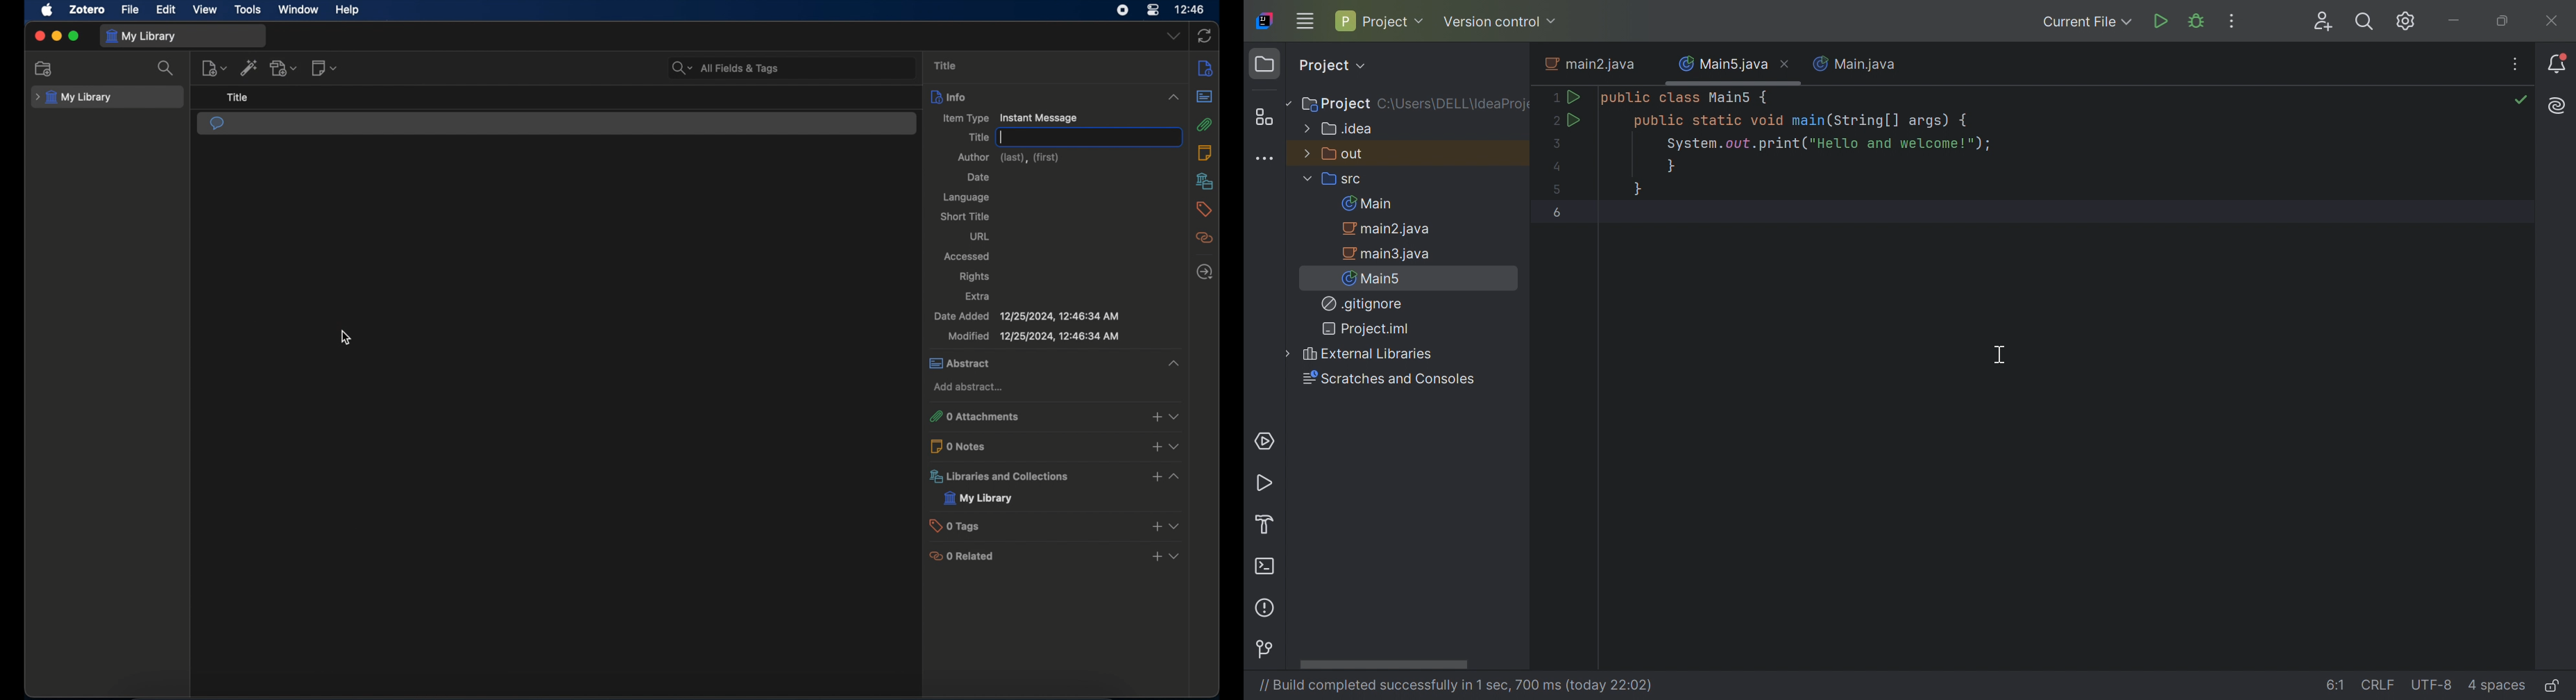 This screenshot has width=2576, height=700. I want to click on accessed, so click(967, 256).